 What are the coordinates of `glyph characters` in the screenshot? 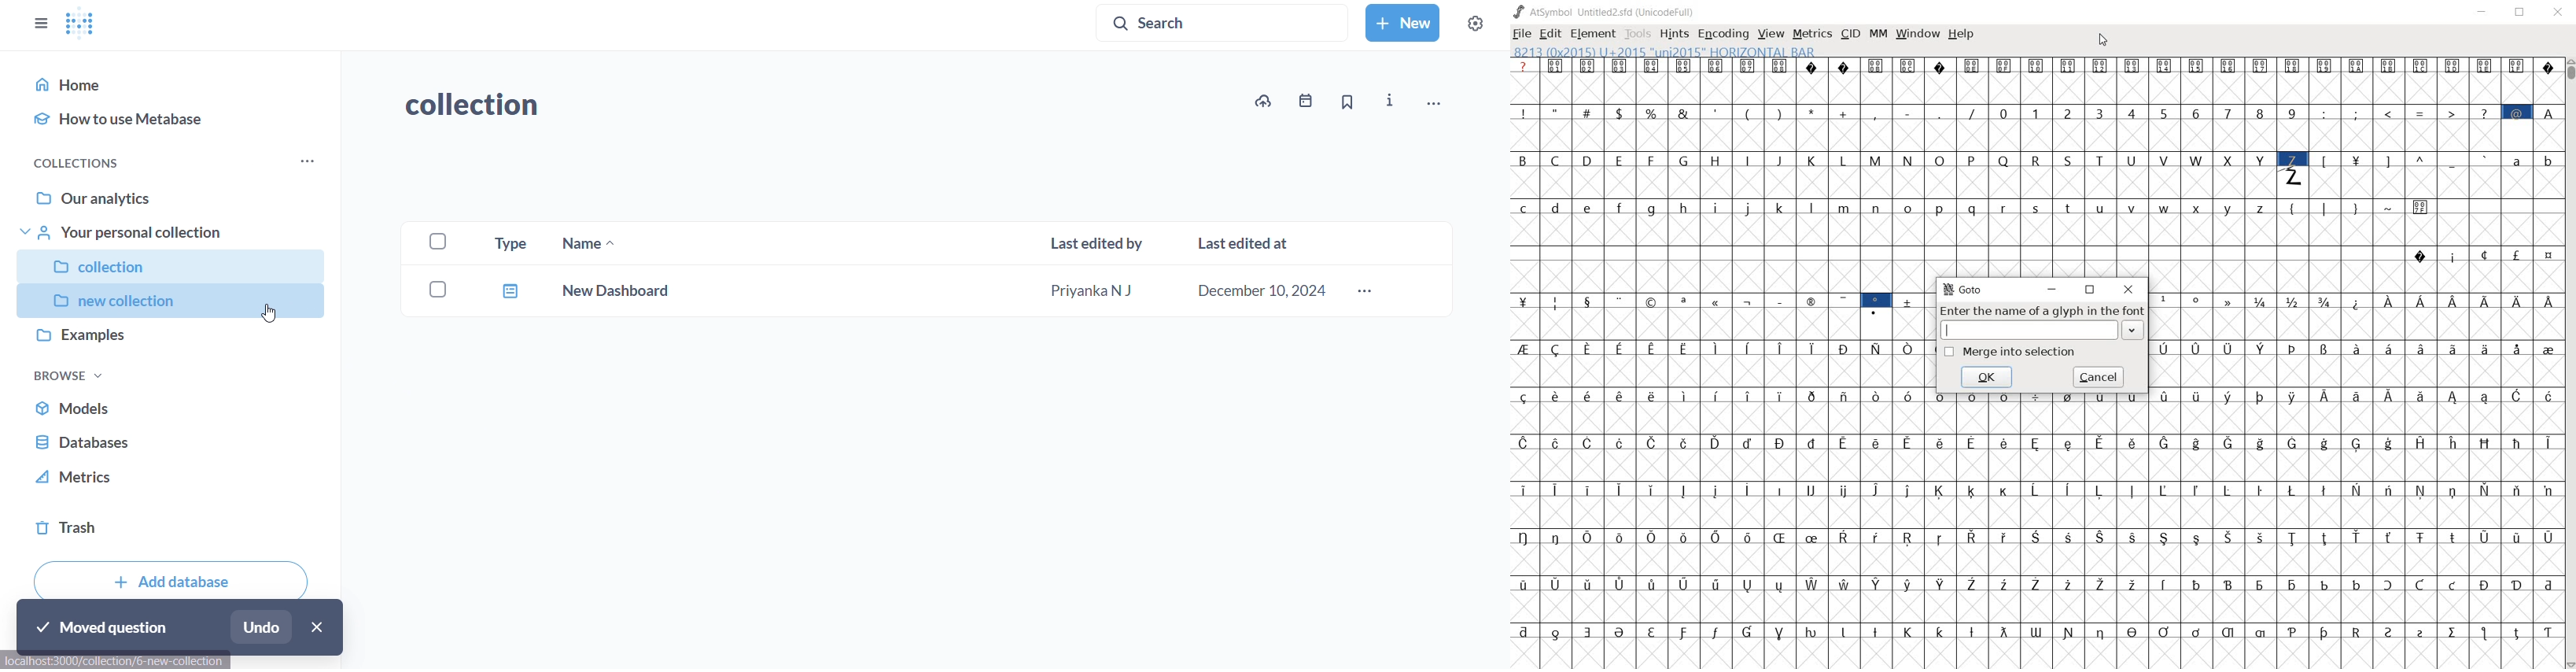 It's located at (2242, 165).